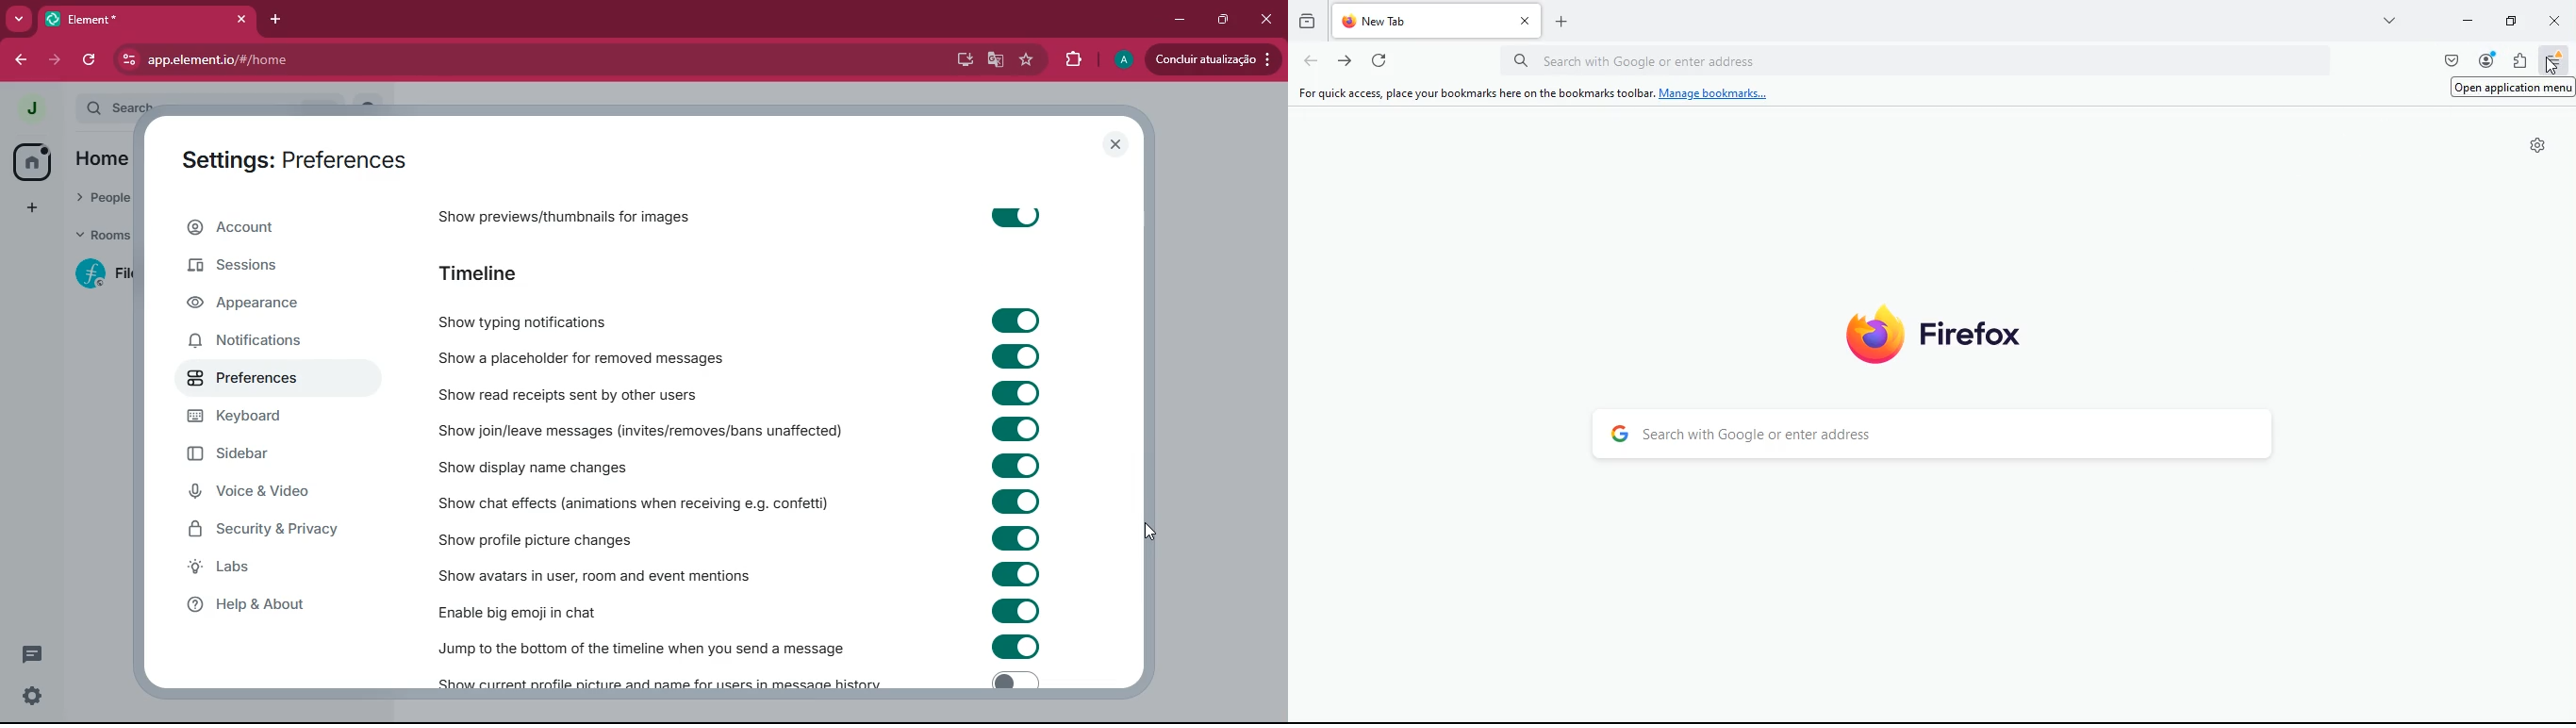 Image resolution: width=2576 pixels, height=728 pixels. What do you see at coordinates (1021, 321) in the screenshot?
I see `toggle on ` at bounding box center [1021, 321].